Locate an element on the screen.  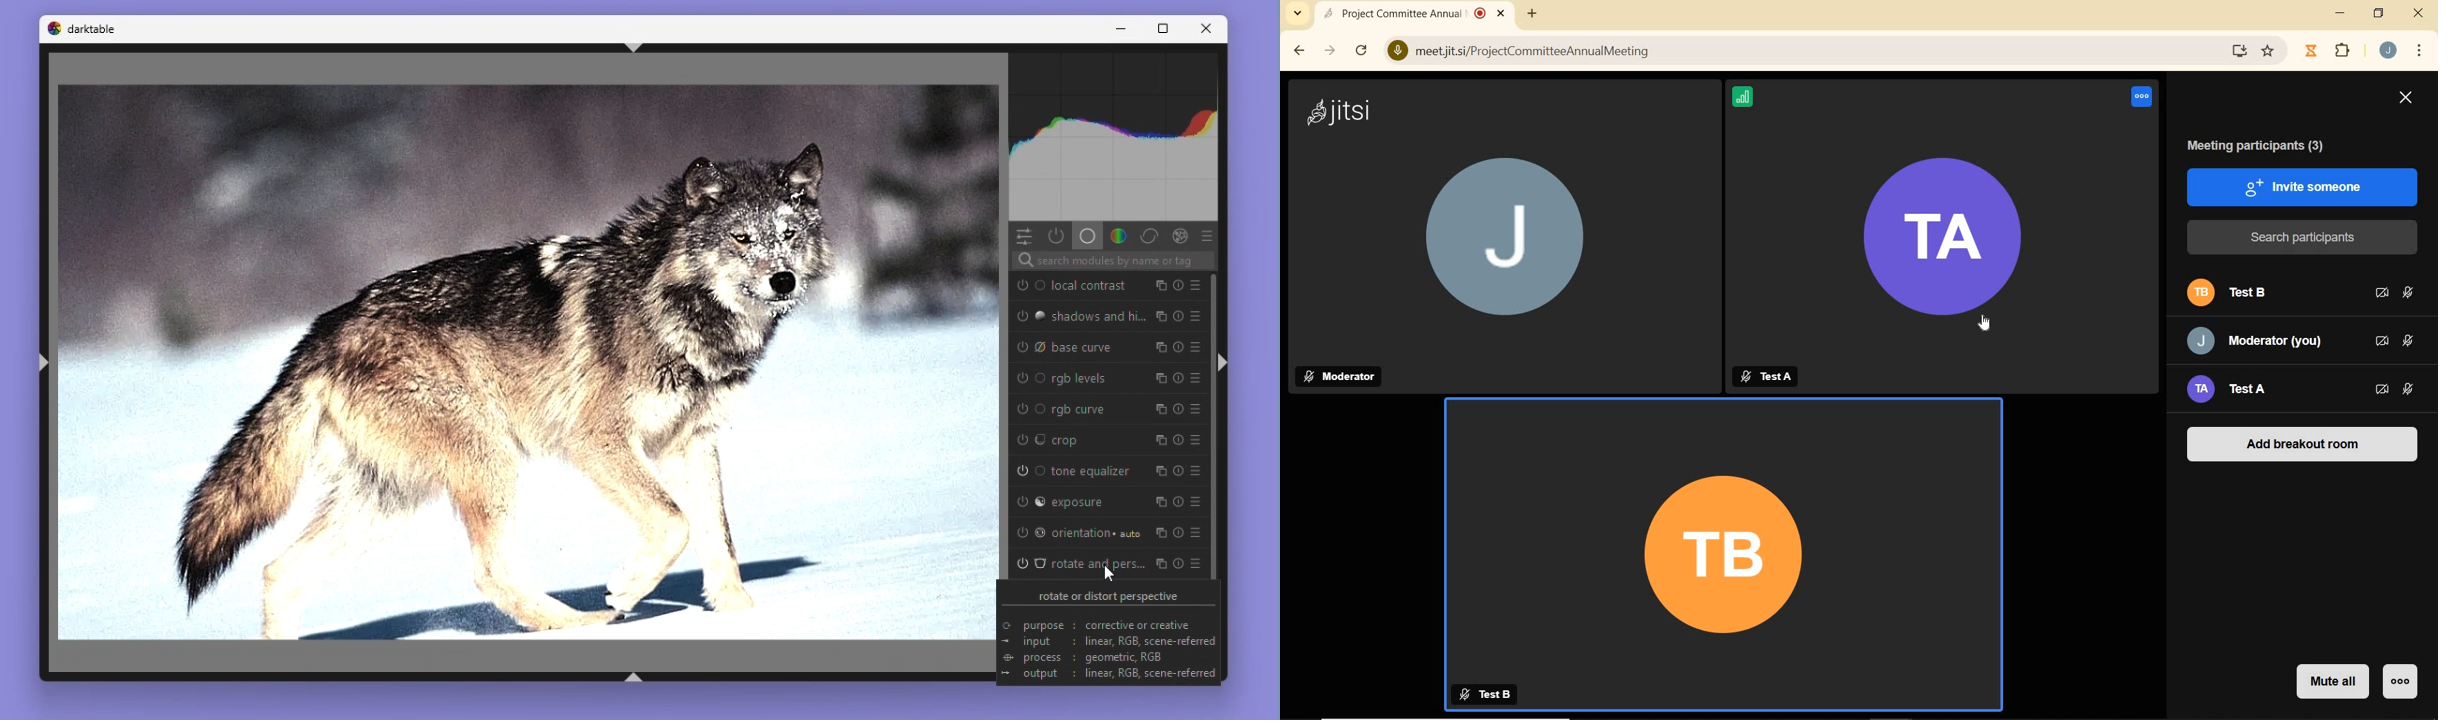
Base is located at coordinates (1086, 233).